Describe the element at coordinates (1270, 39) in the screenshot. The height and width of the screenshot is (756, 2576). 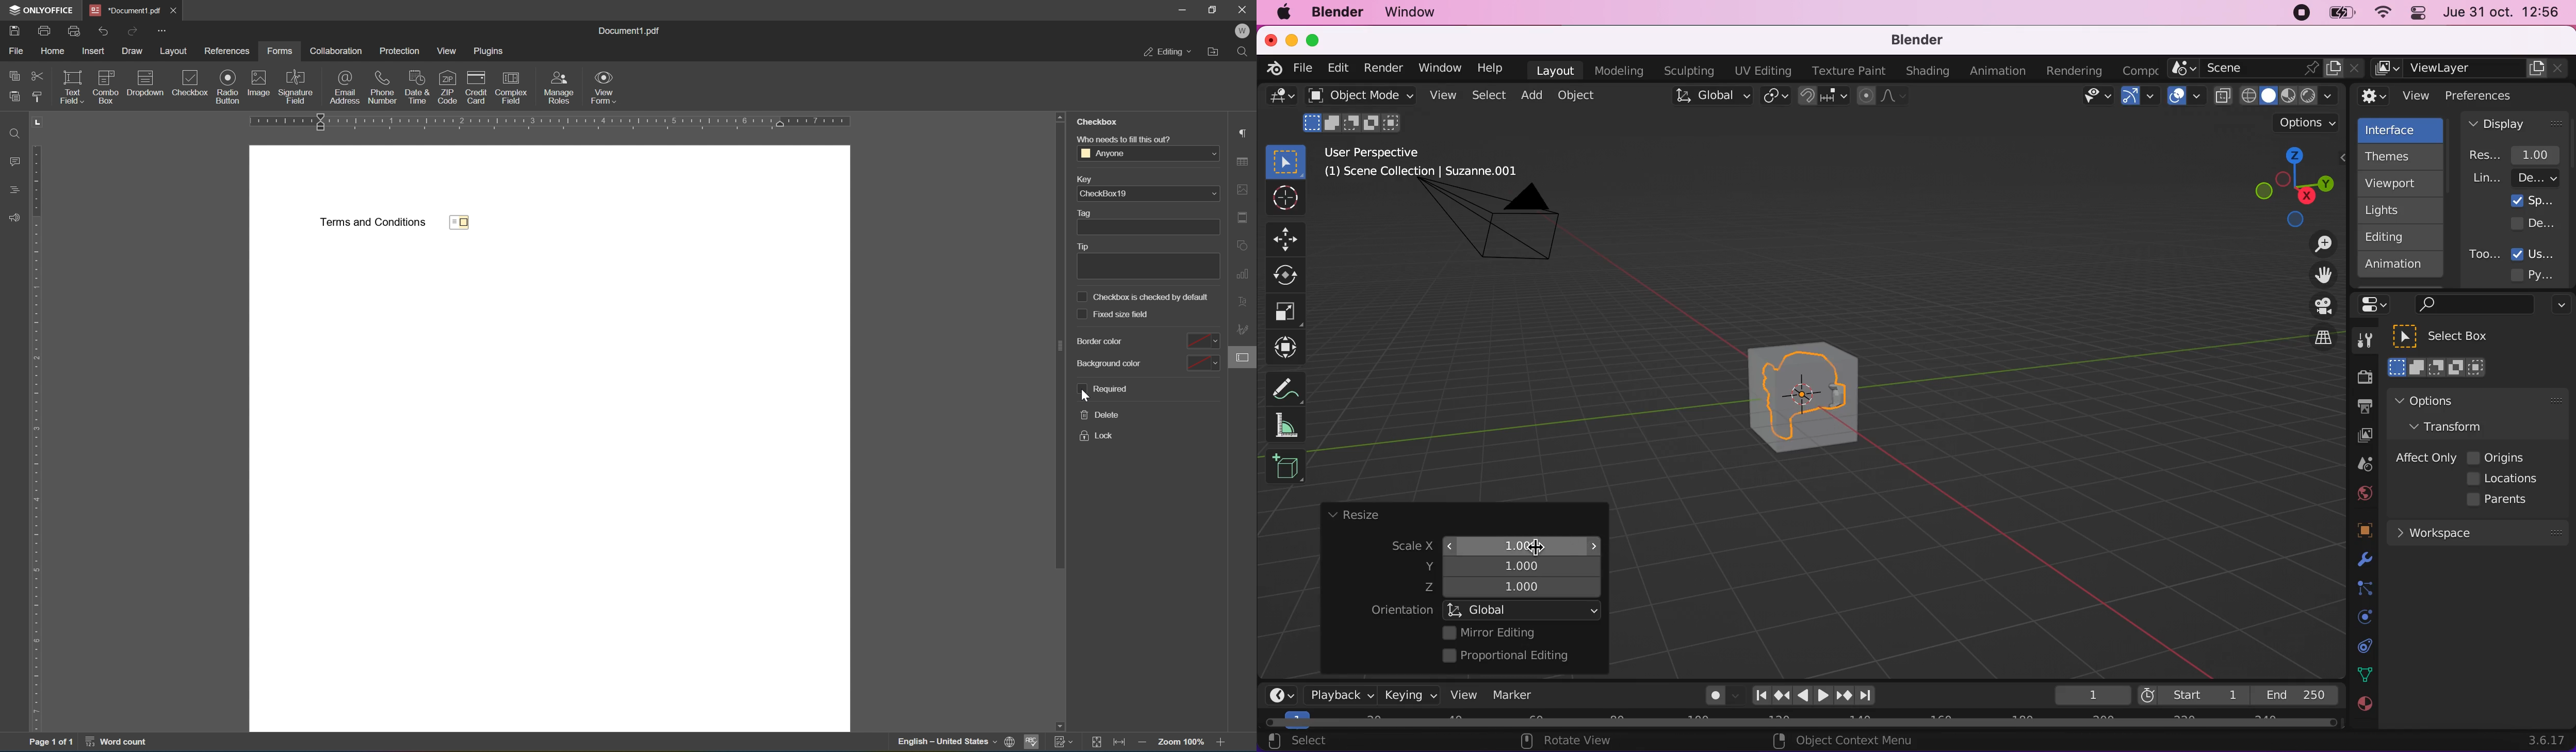
I see `close` at that location.